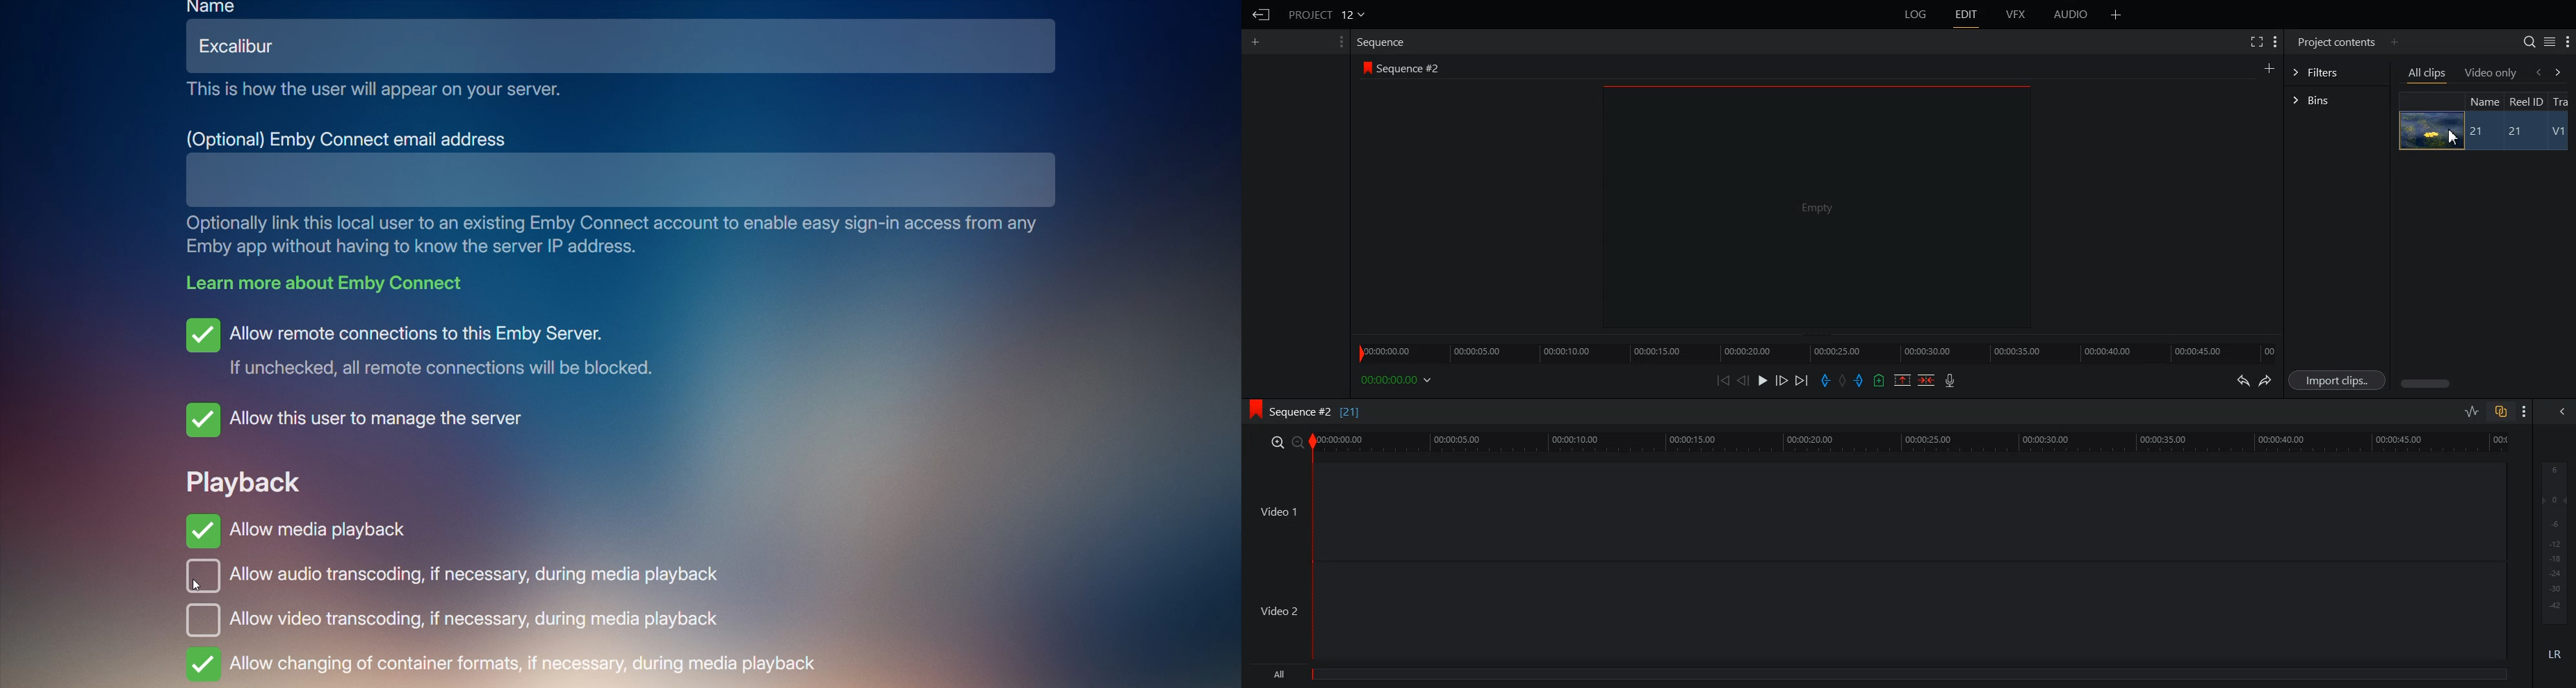 This screenshot has height=700, width=2576. What do you see at coordinates (1802, 381) in the screenshot?
I see `Move forward` at bounding box center [1802, 381].